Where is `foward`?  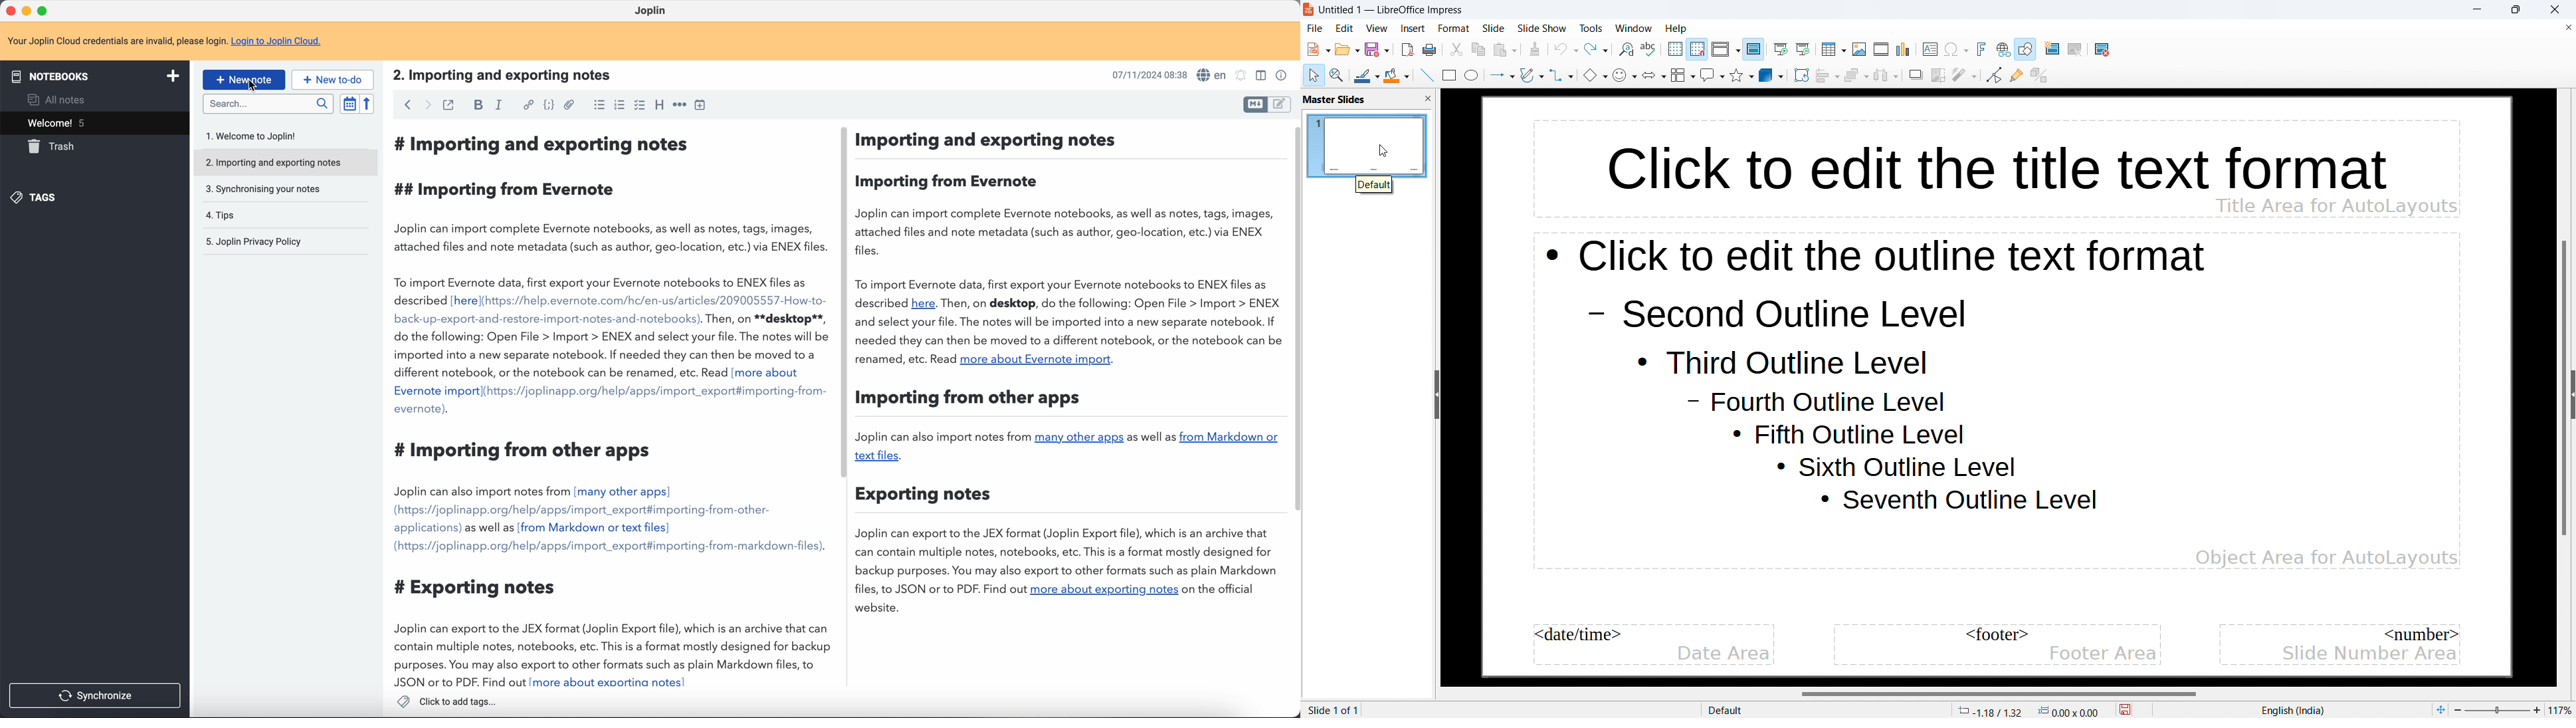
foward is located at coordinates (428, 106).